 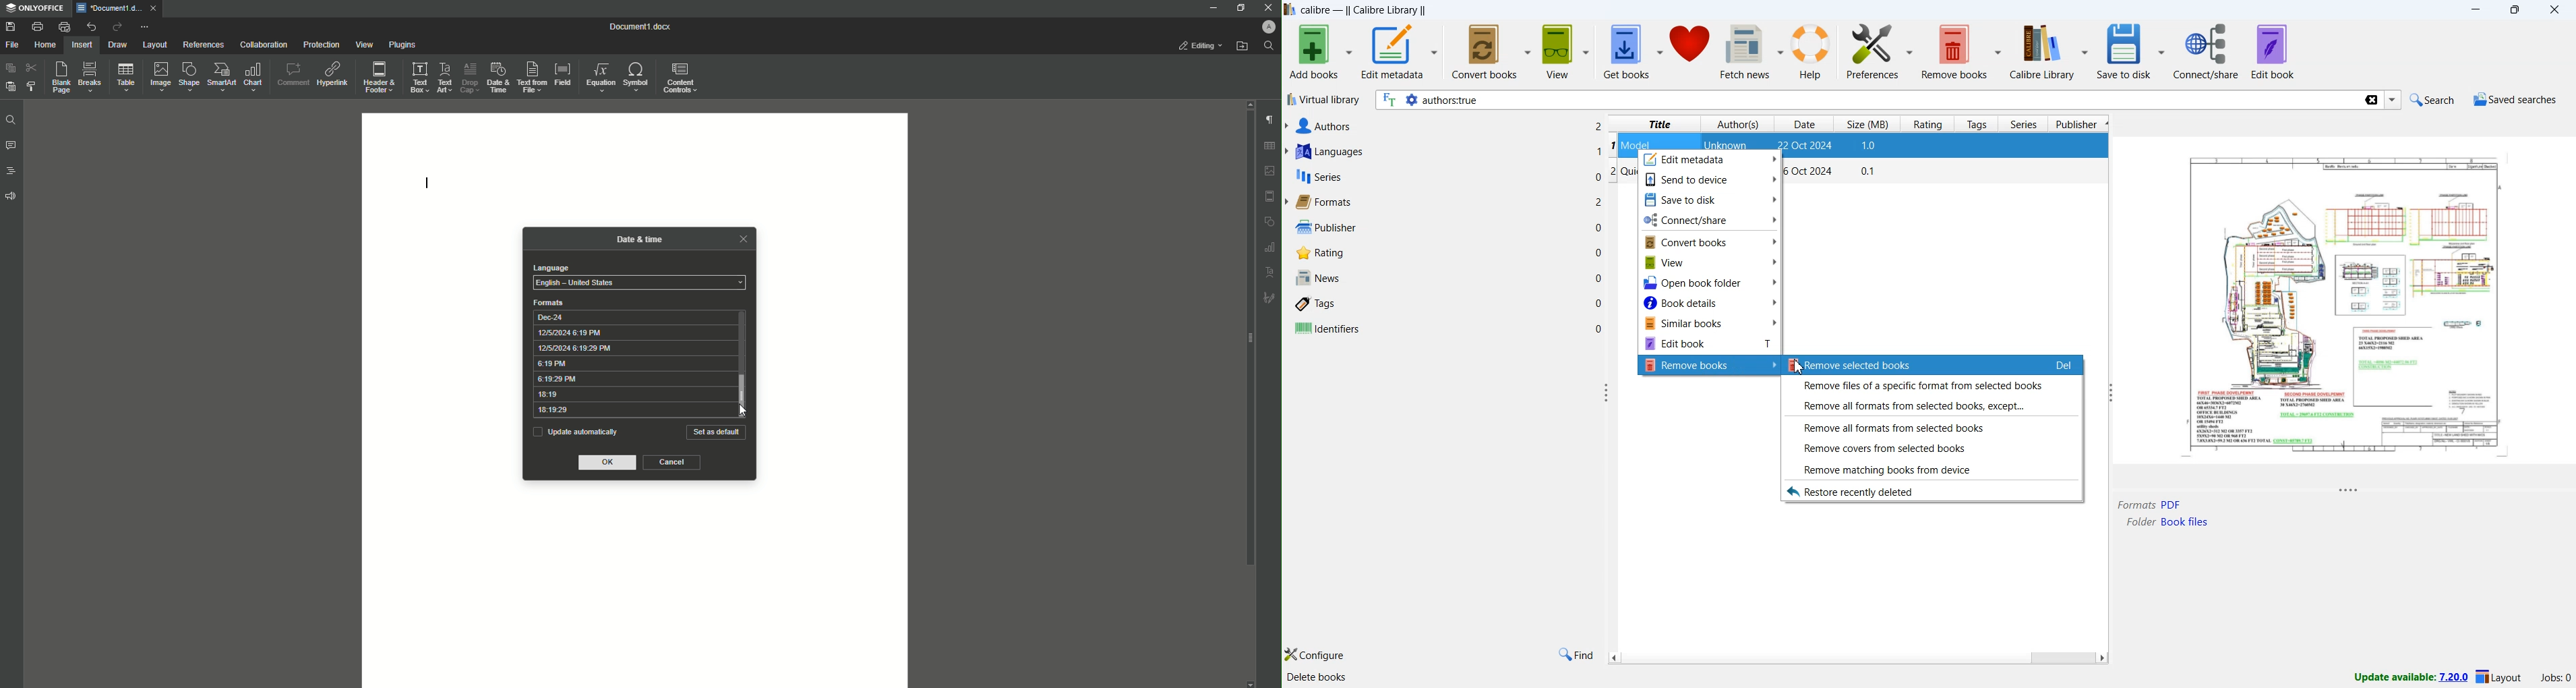 I want to click on Text Art, so click(x=446, y=76).